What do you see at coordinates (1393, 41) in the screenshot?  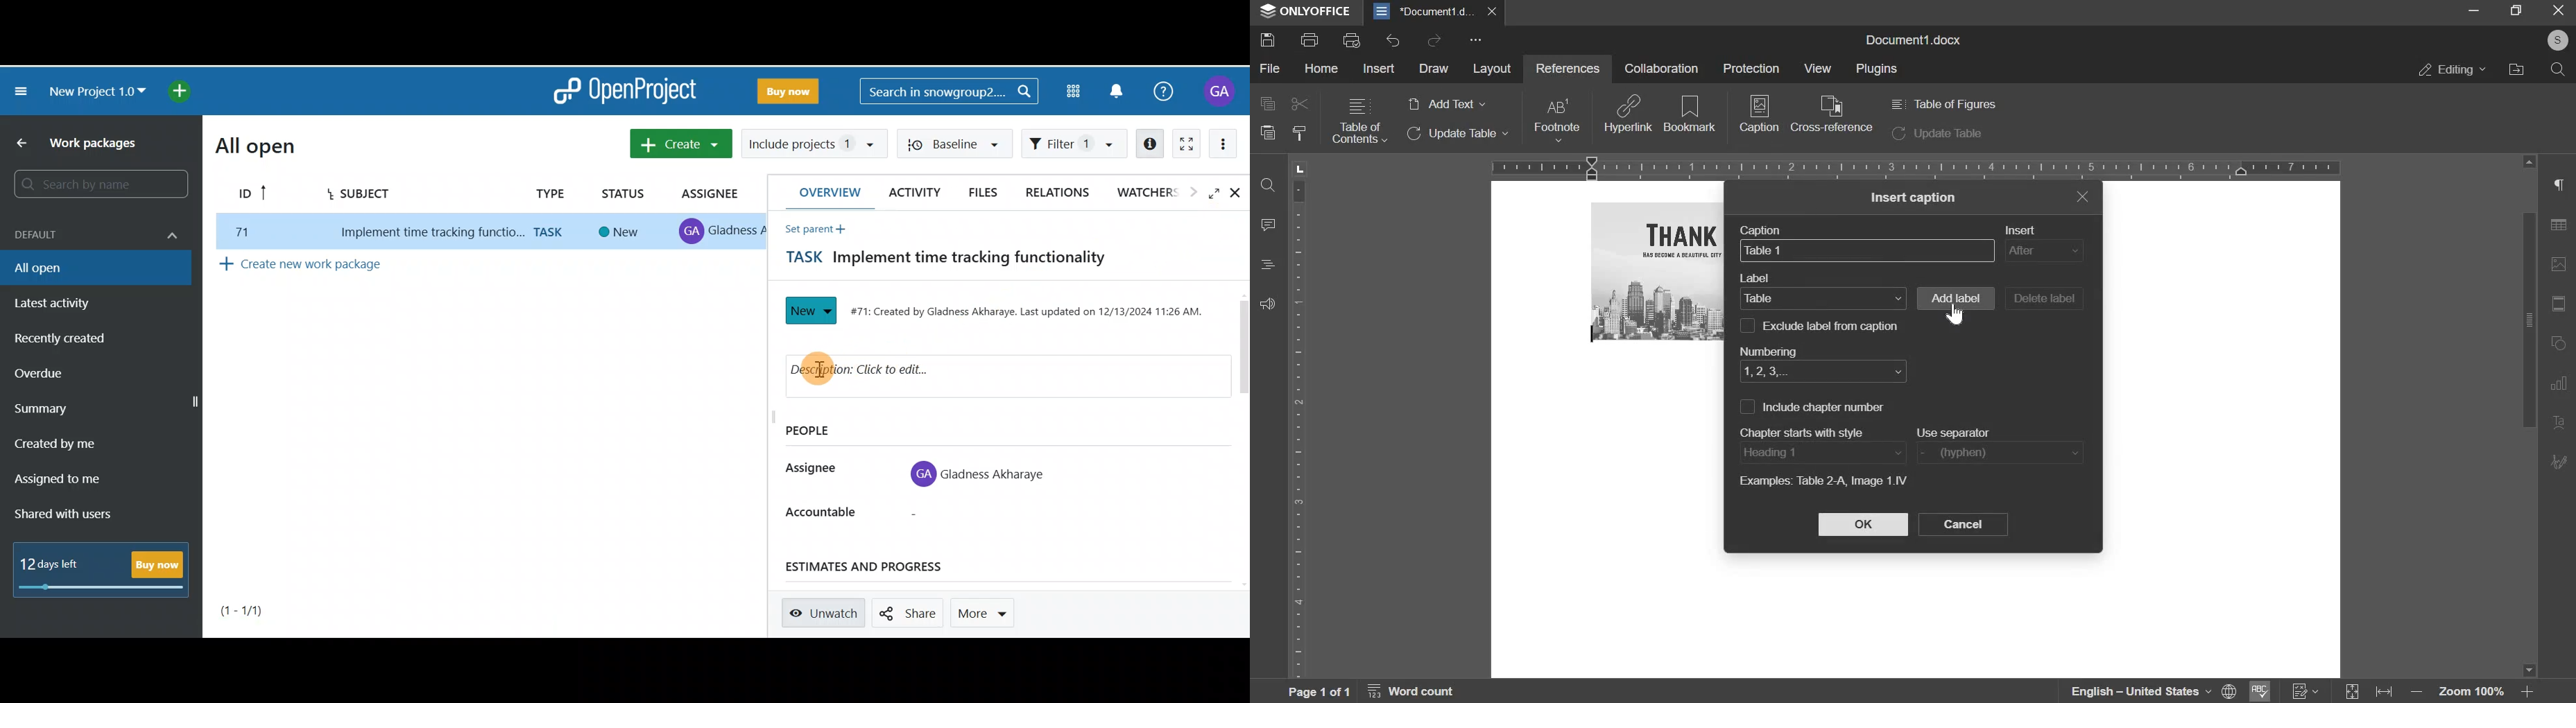 I see `undo` at bounding box center [1393, 41].